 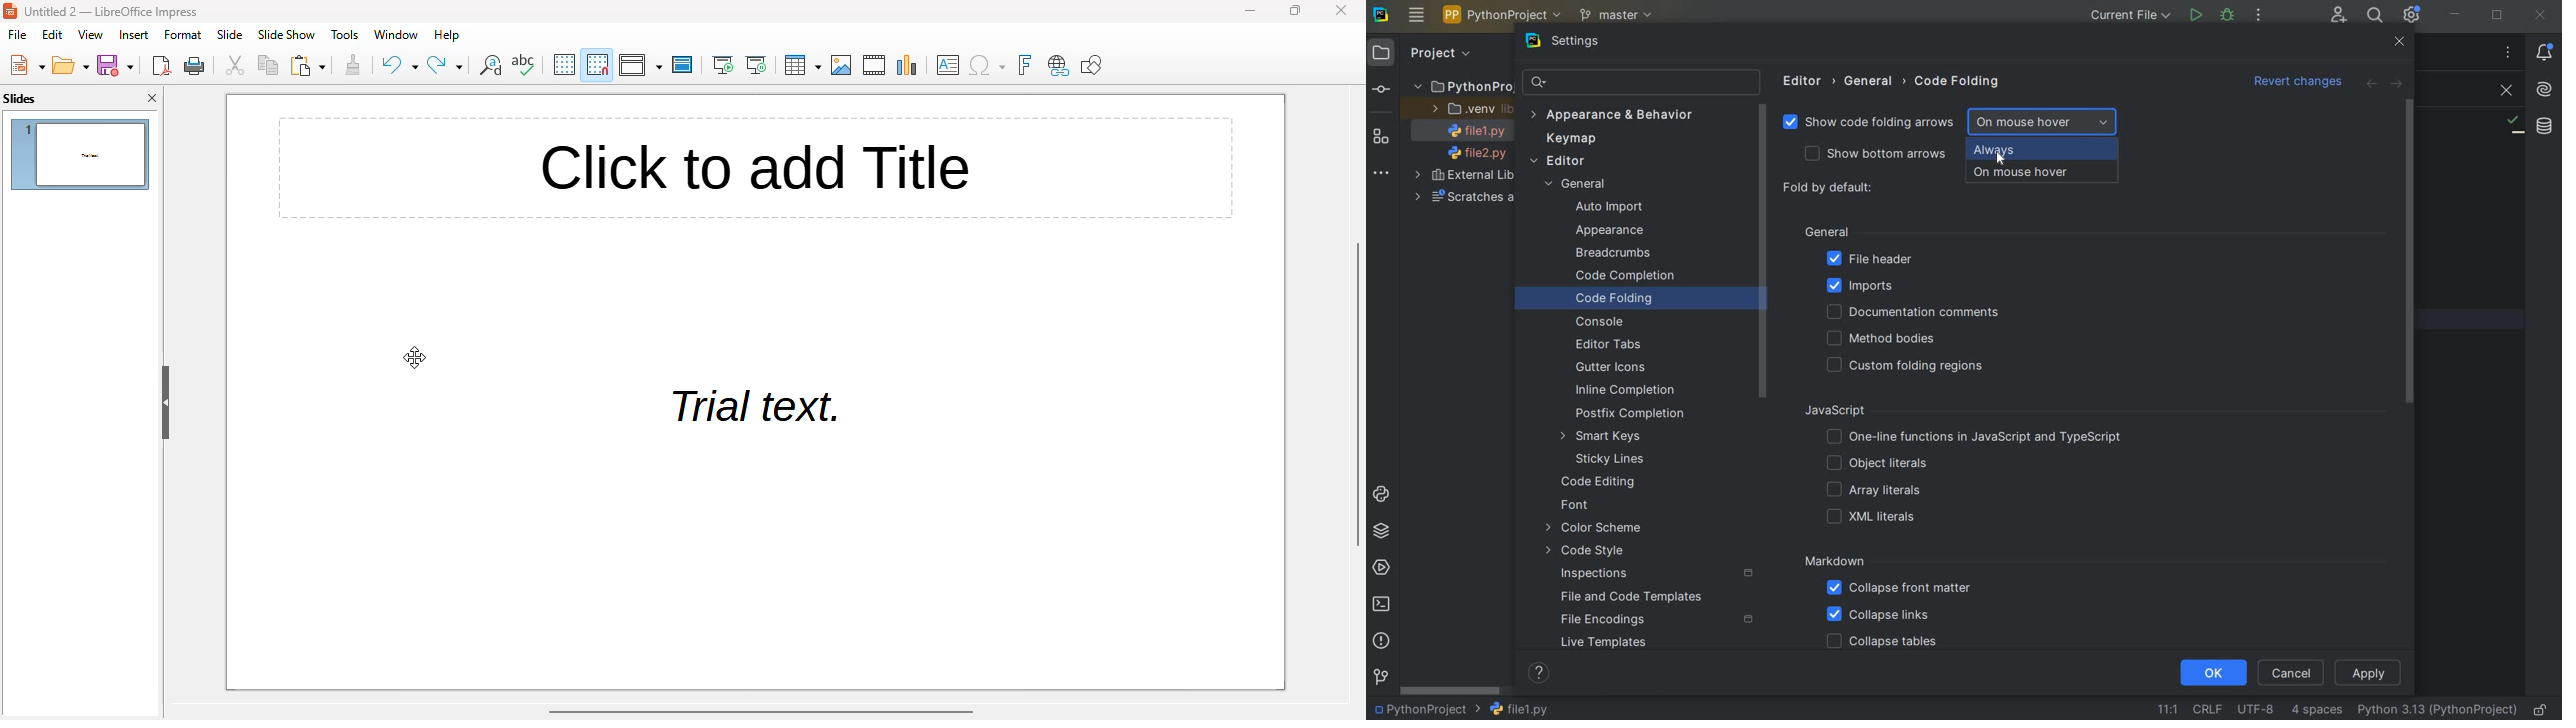 I want to click on RECENT FILES, TAB ACTIONS, AND MORE, so click(x=2508, y=52).